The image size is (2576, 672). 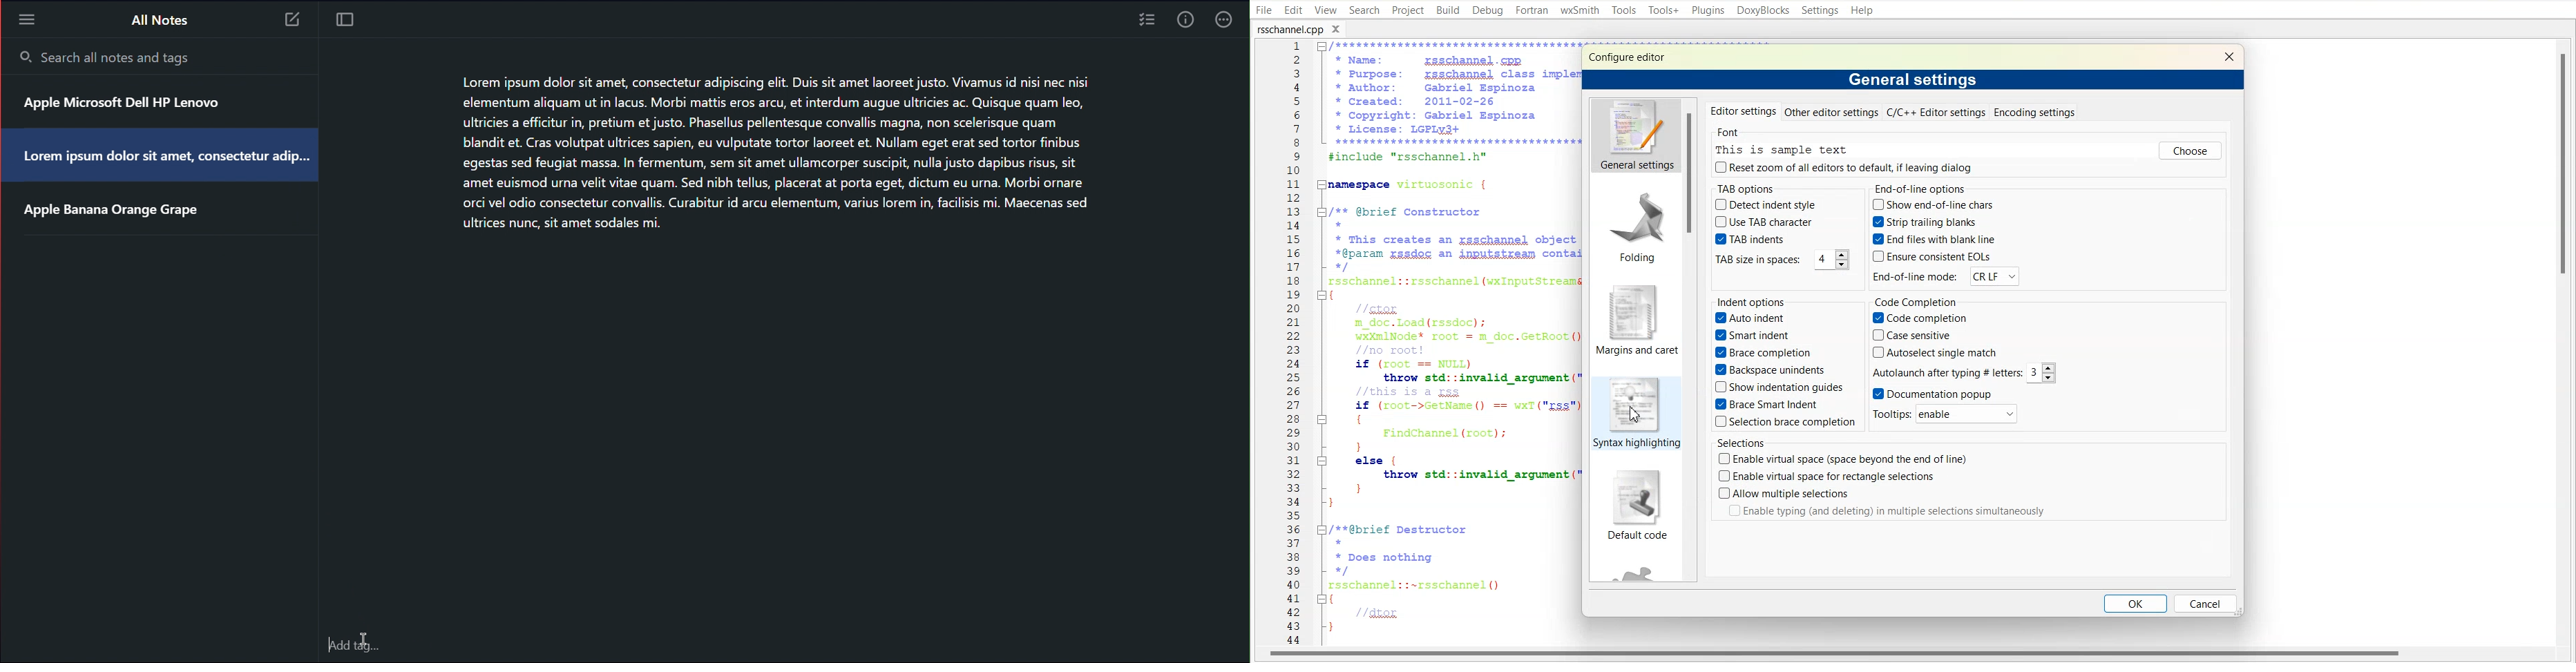 I want to click on Cursor, so click(x=360, y=638).